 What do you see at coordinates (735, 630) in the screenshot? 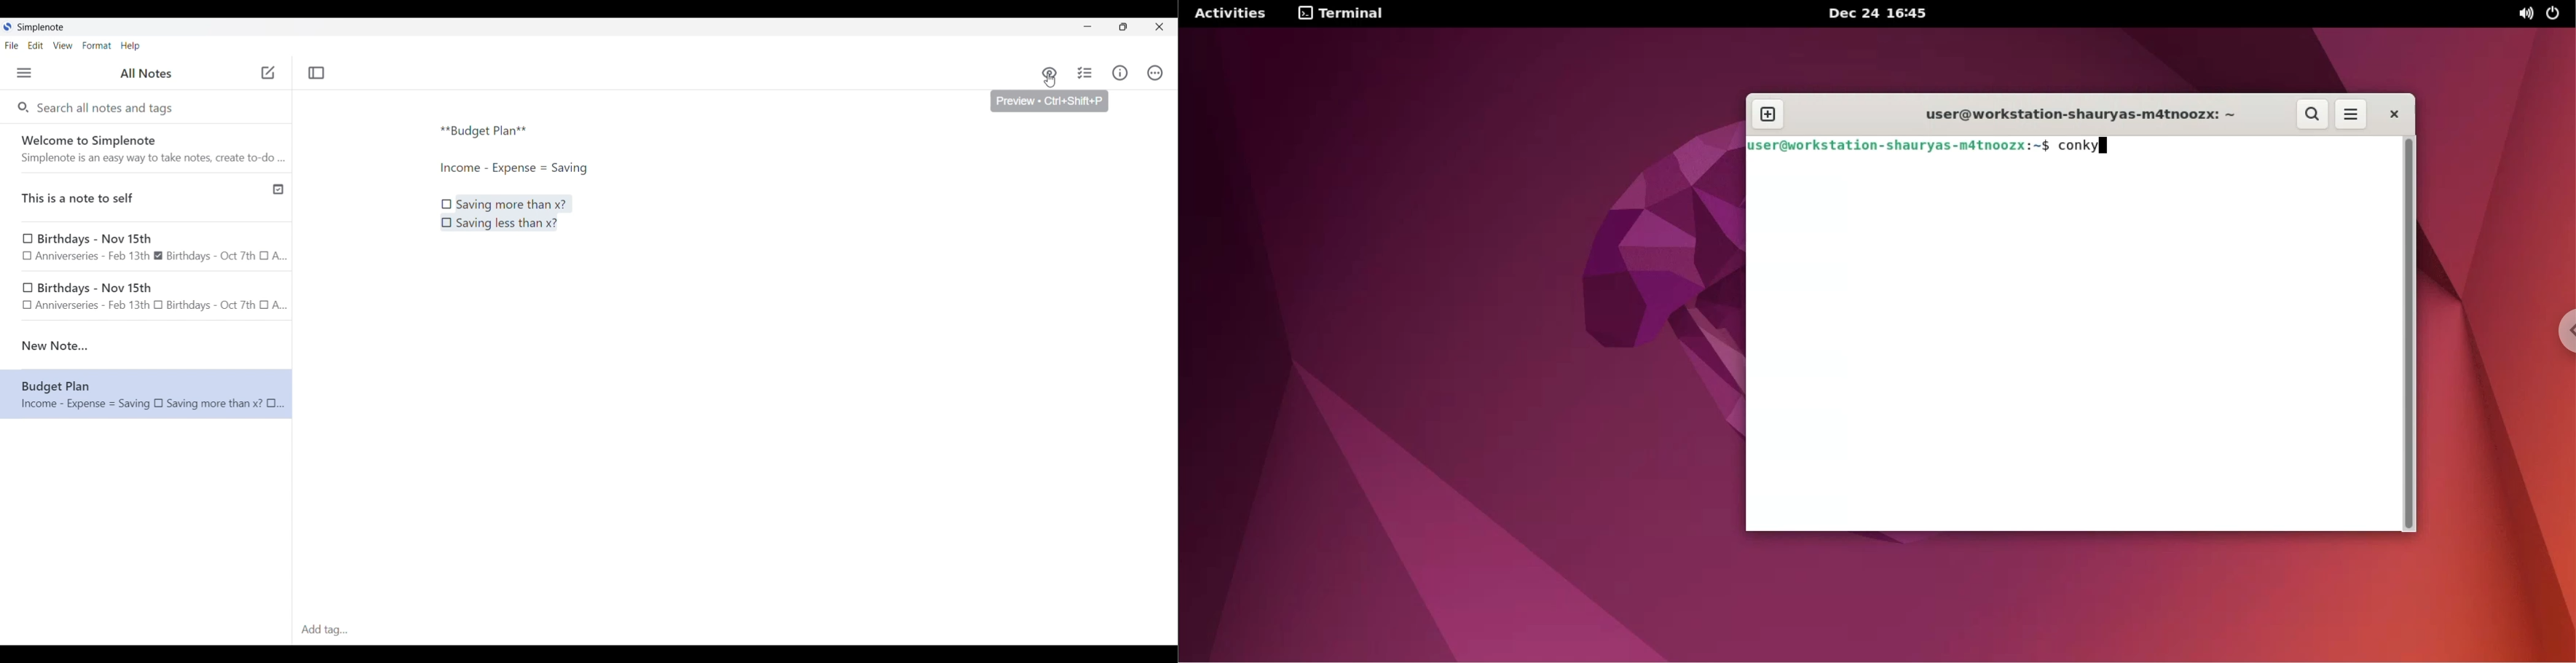
I see `Click to type in tags` at bounding box center [735, 630].